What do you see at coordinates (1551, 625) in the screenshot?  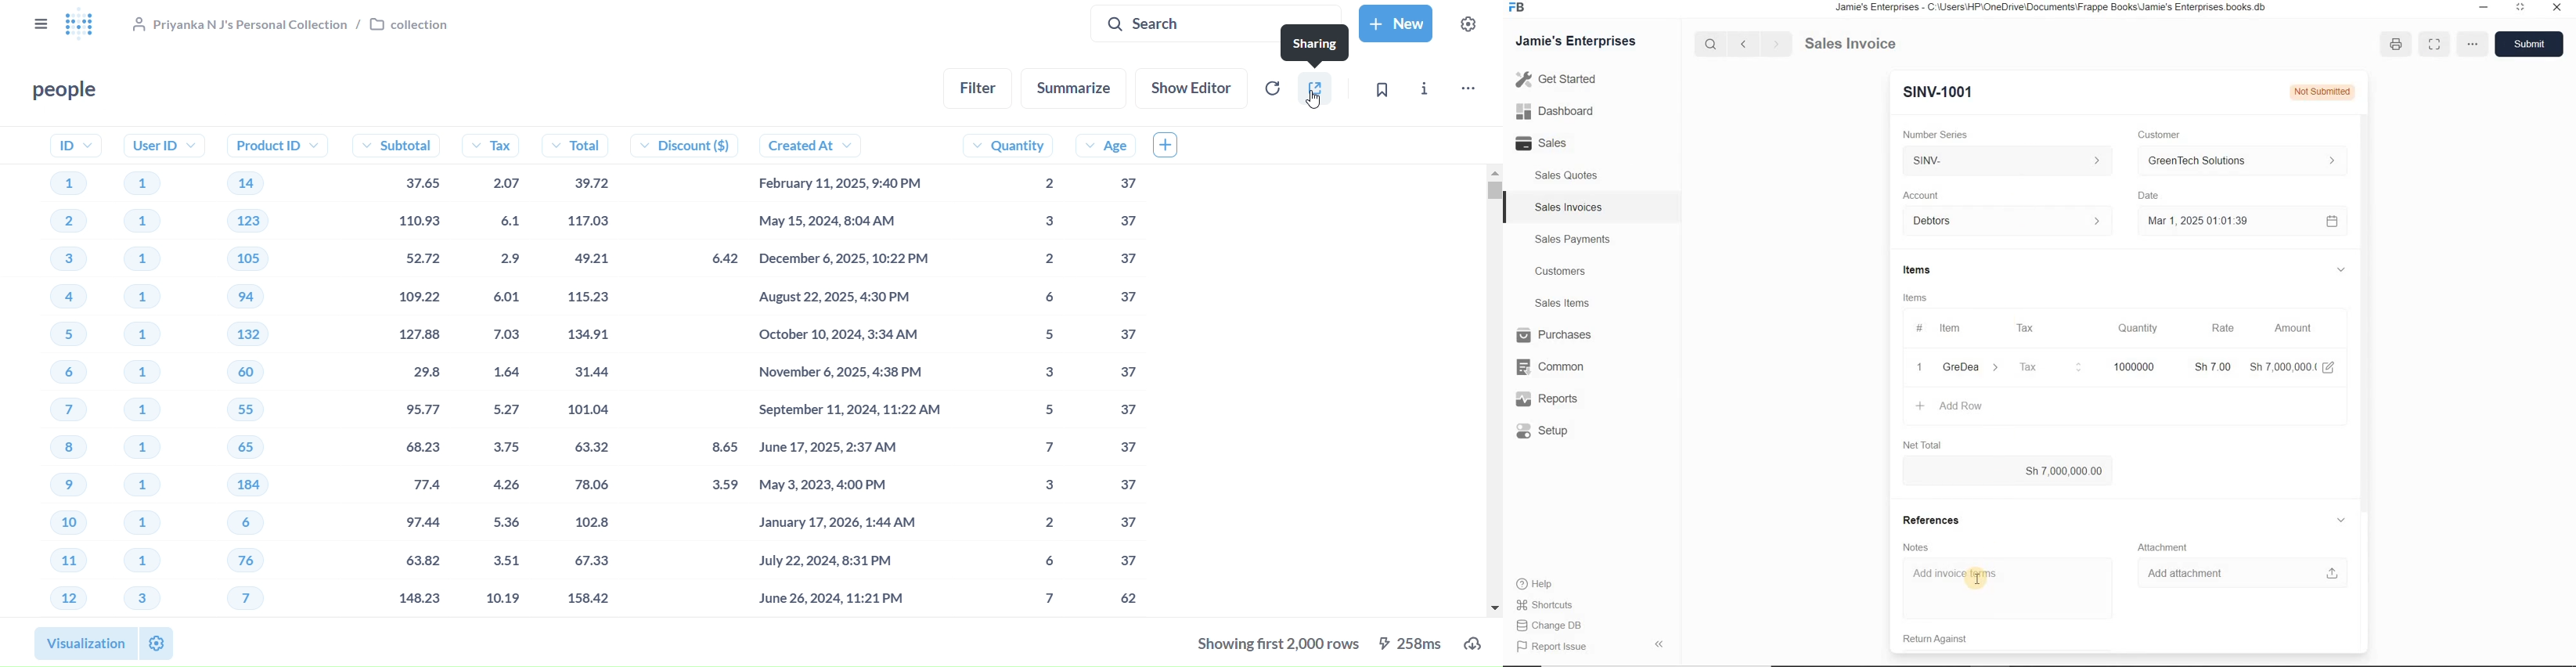 I see `Change DB` at bounding box center [1551, 625].